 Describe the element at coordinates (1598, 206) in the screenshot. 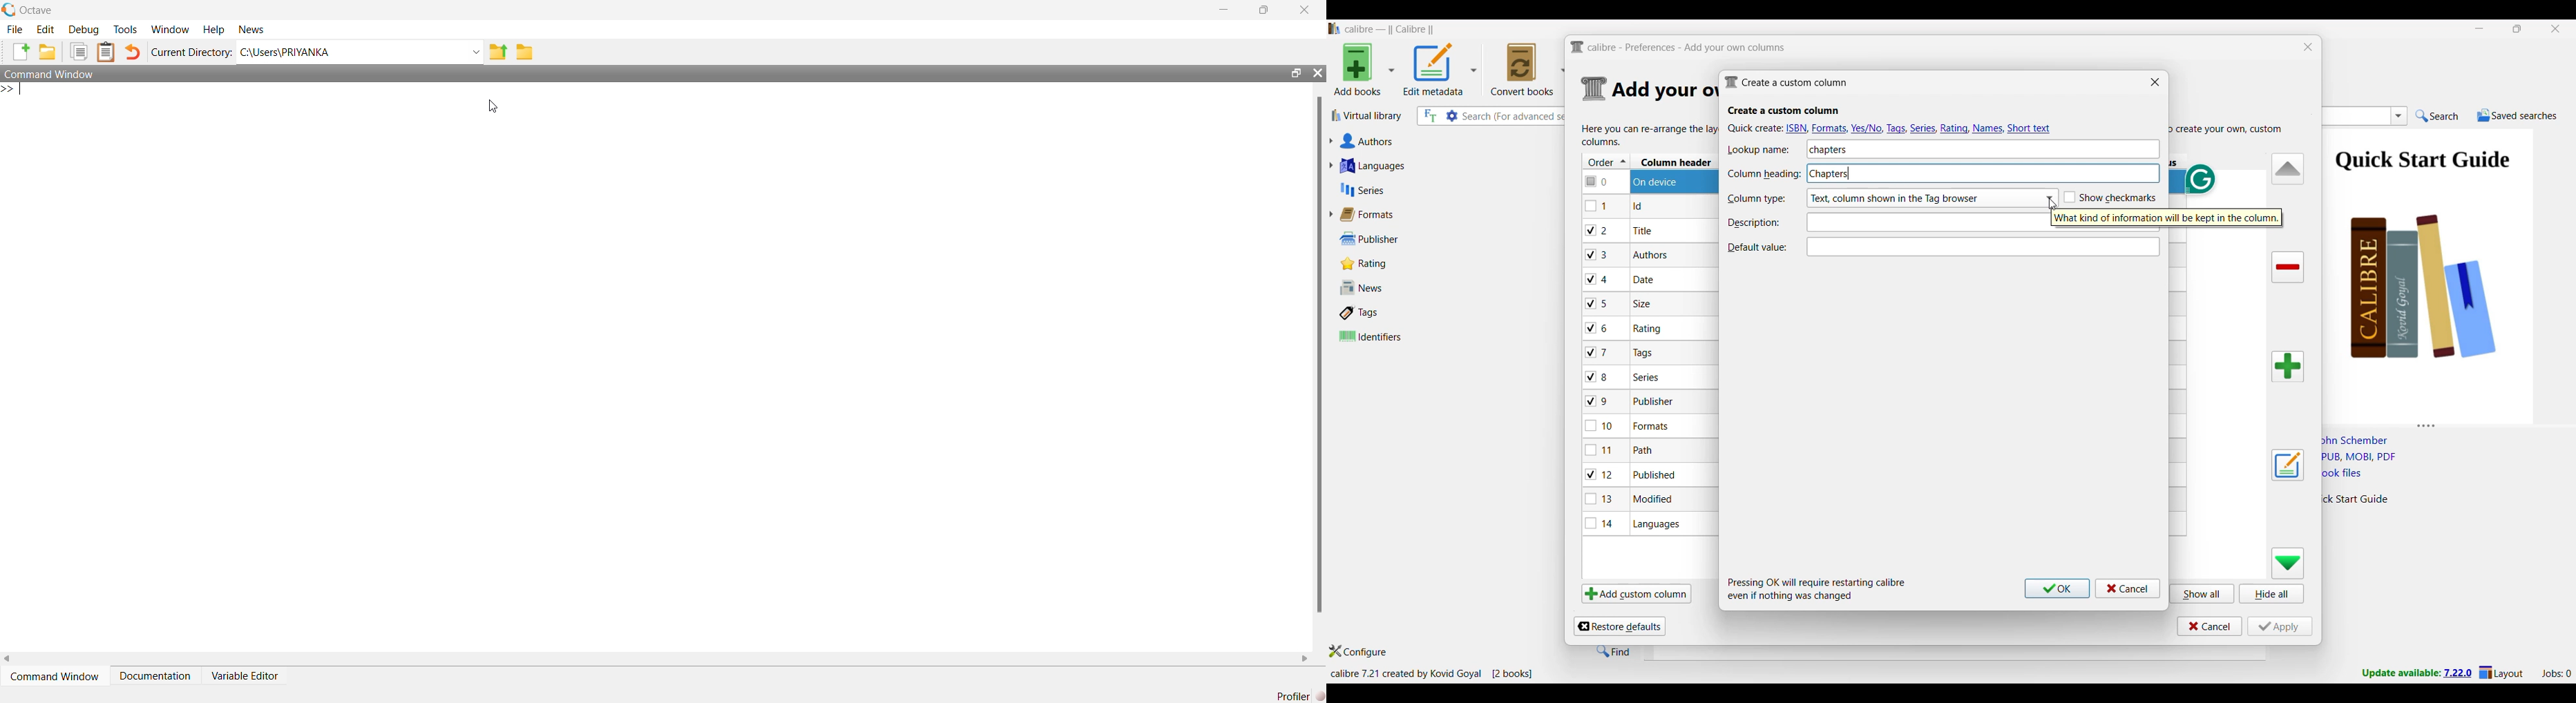

I see `checkbox - 1` at that location.